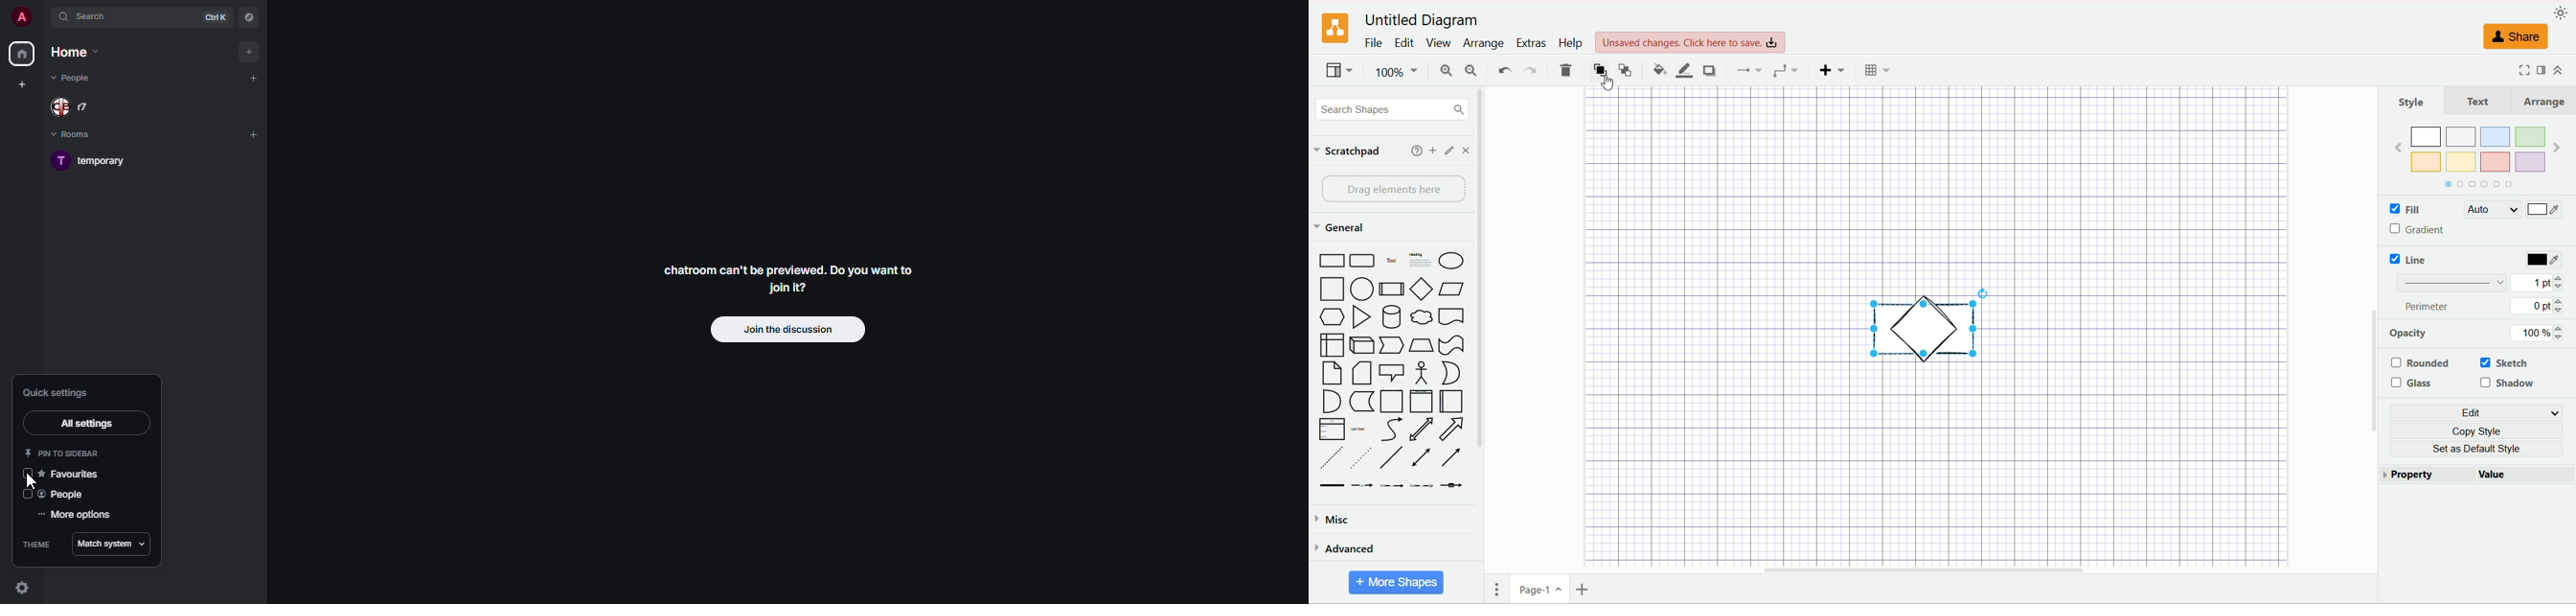 This screenshot has height=616, width=2576. What do you see at coordinates (1390, 345) in the screenshot?
I see `Step` at bounding box center [1390, 345].